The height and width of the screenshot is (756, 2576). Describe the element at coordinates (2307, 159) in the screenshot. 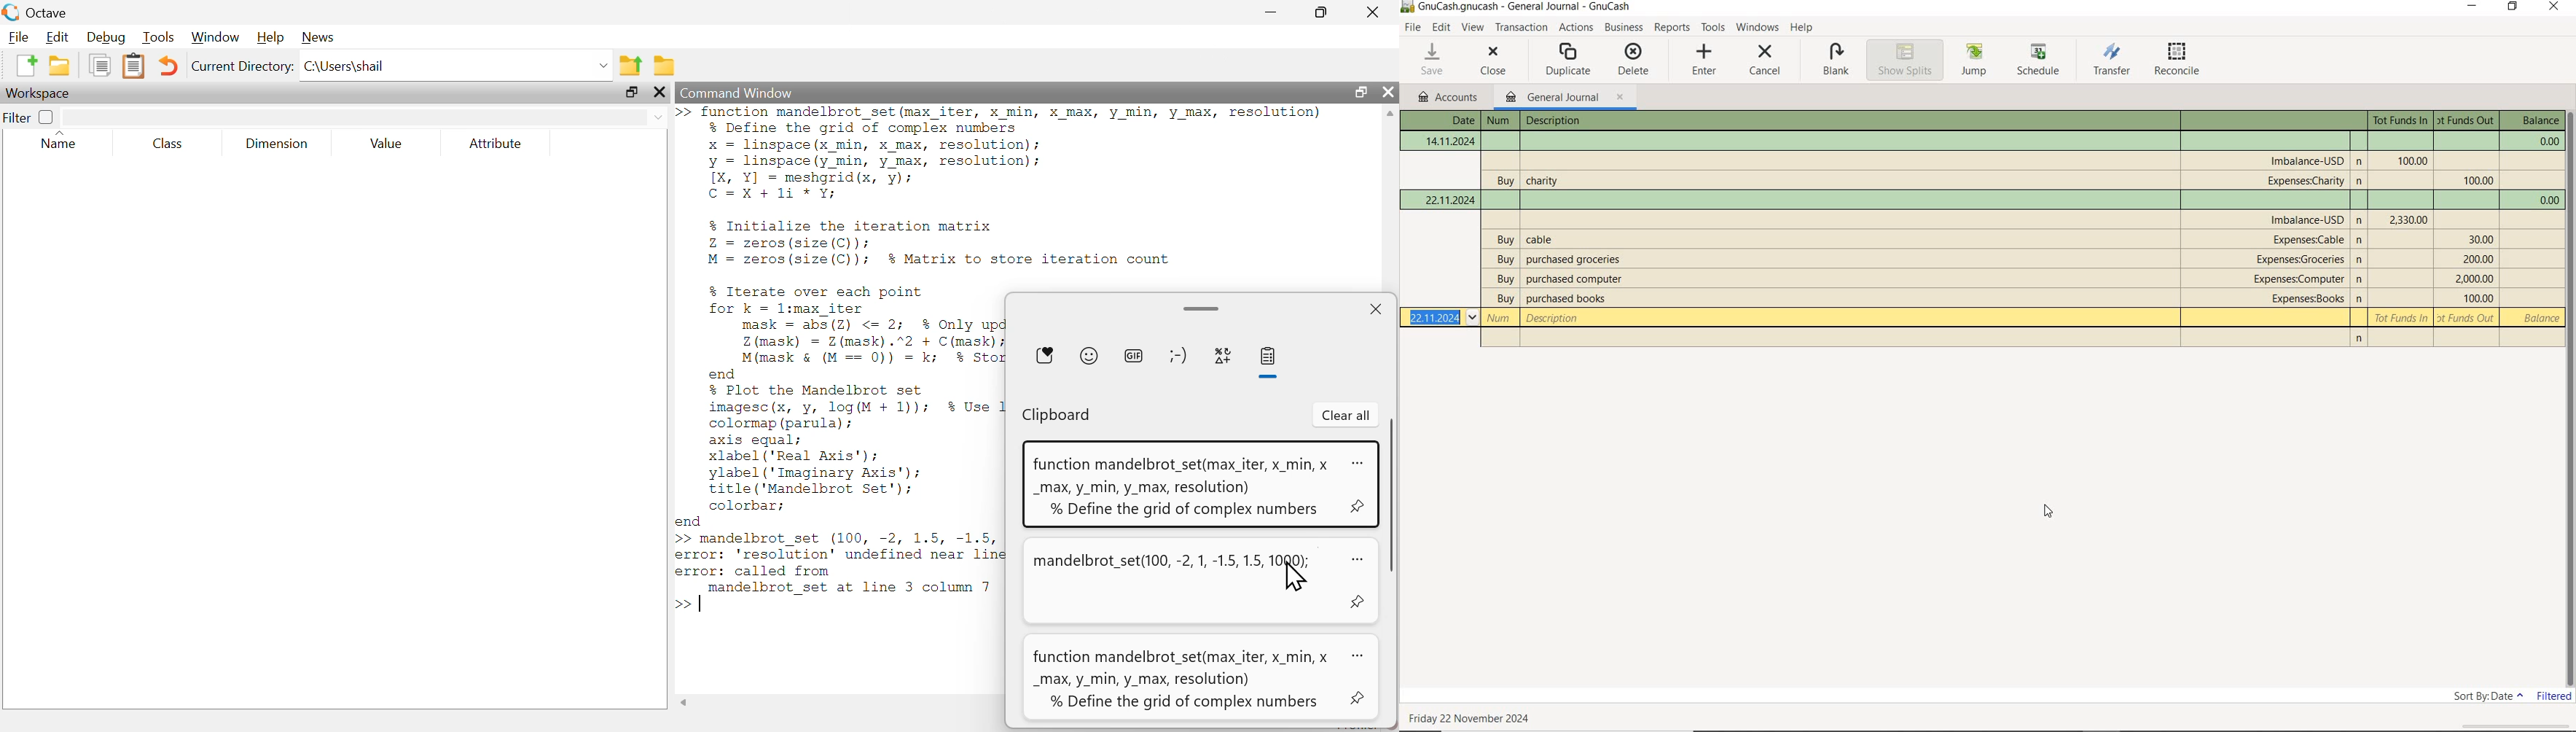

I see `account` at that location.